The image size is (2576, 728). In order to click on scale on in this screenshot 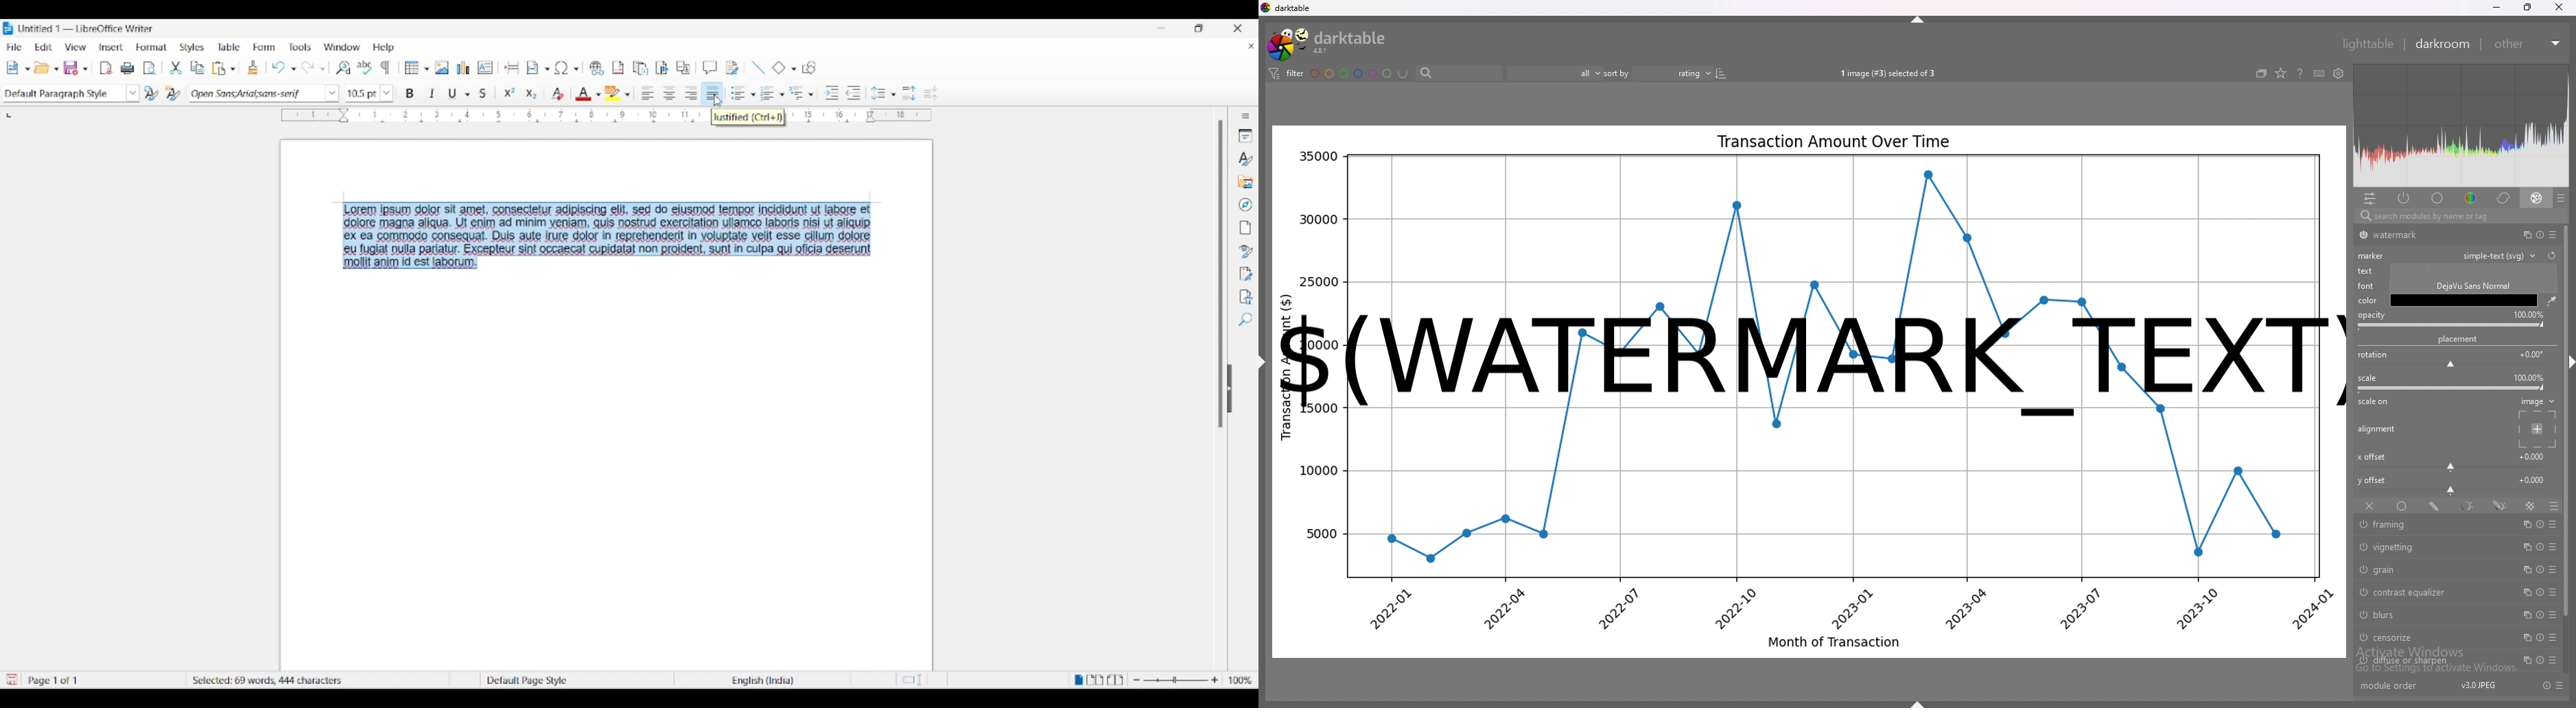, I will do `click(2374, 403)`.